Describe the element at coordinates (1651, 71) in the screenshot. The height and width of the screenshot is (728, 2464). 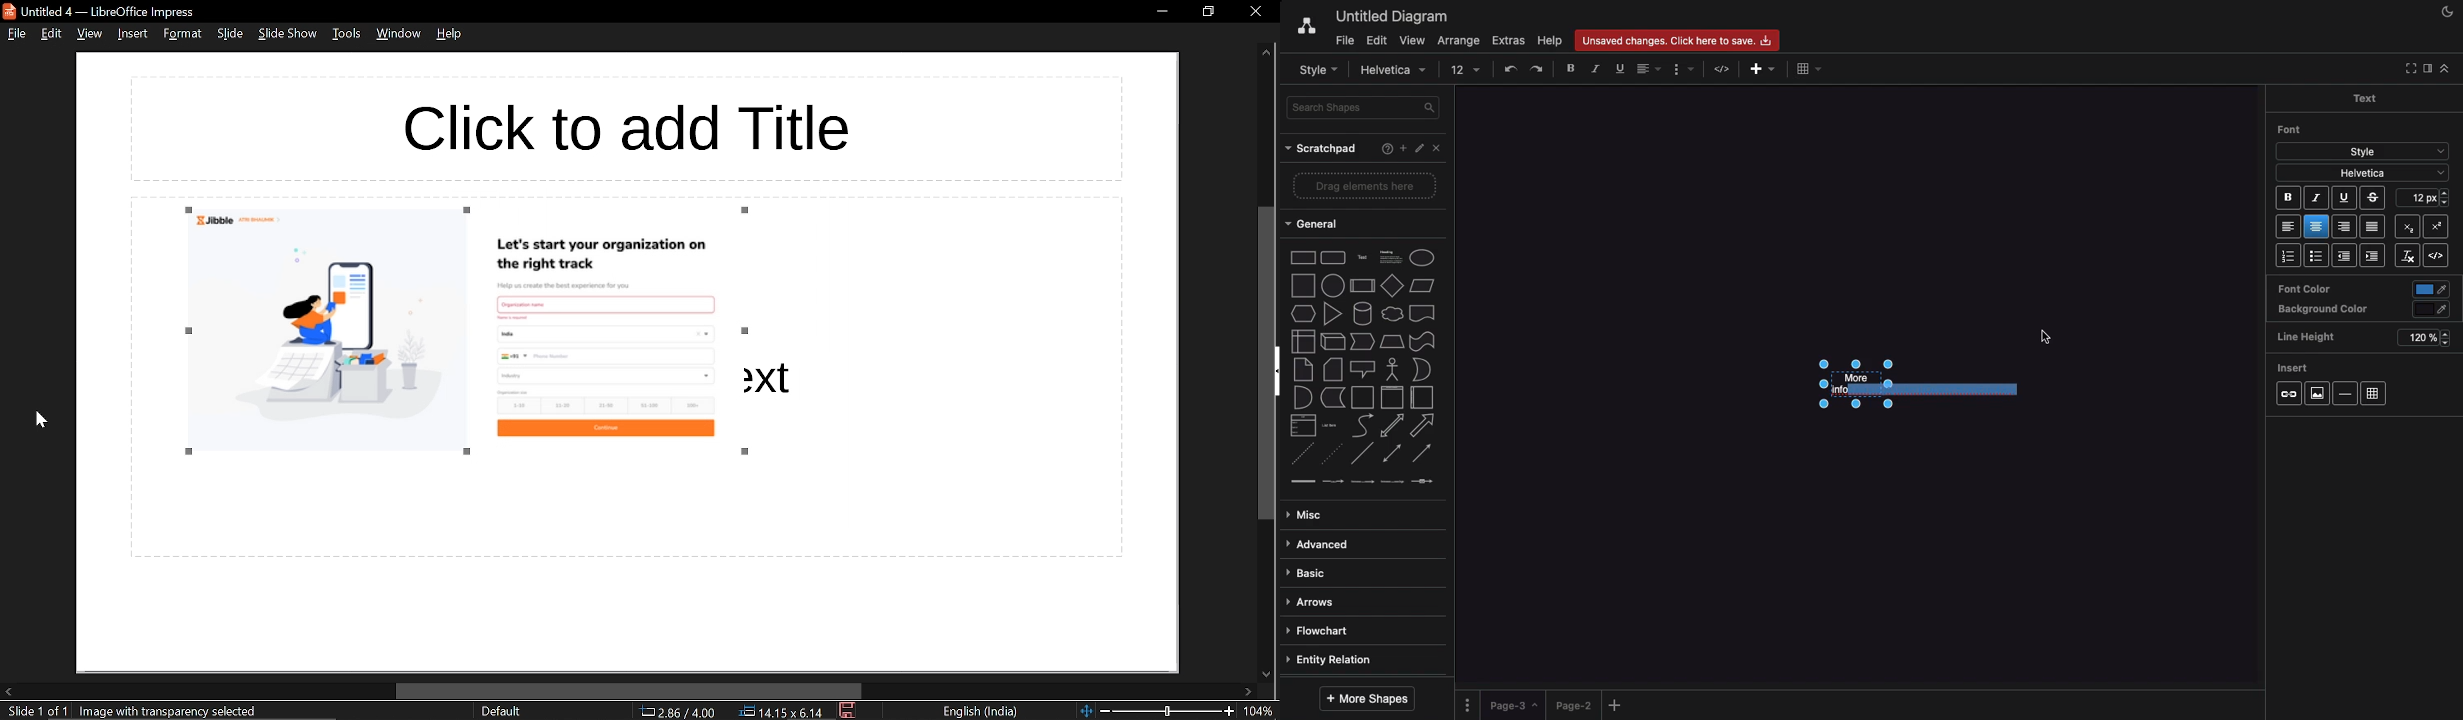
I see `Align` at that location.